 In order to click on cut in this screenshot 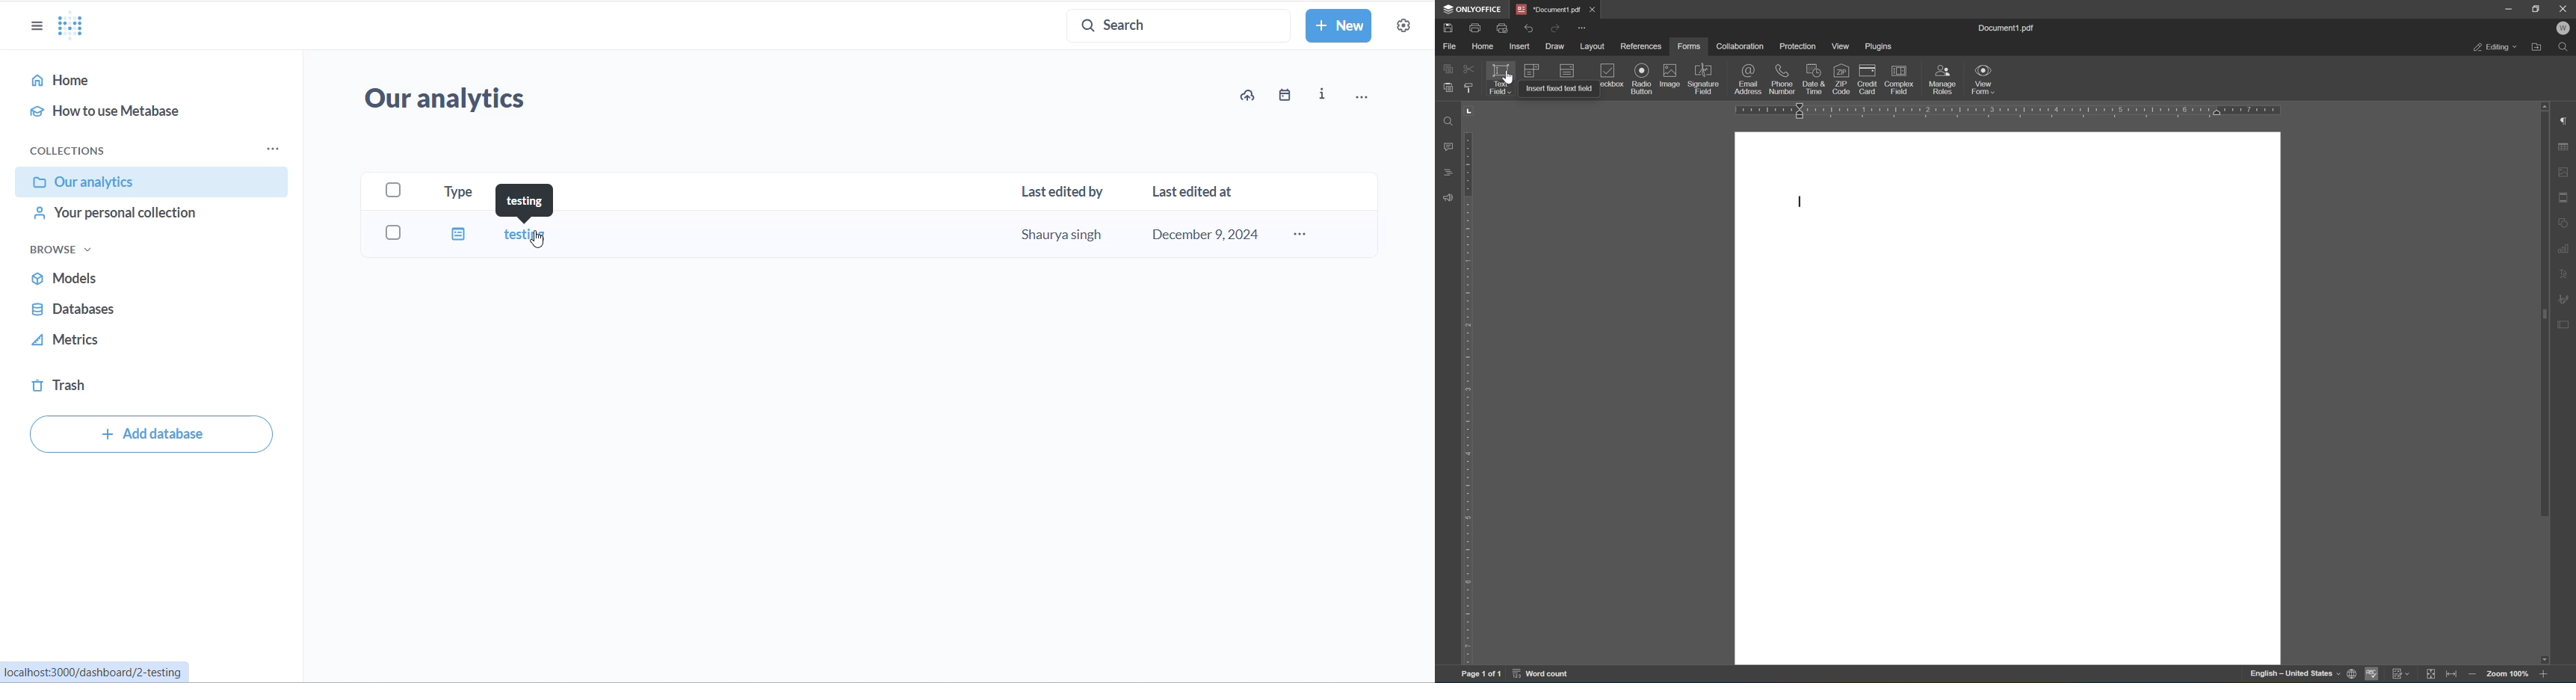, I will do `click(1469, 69)`.